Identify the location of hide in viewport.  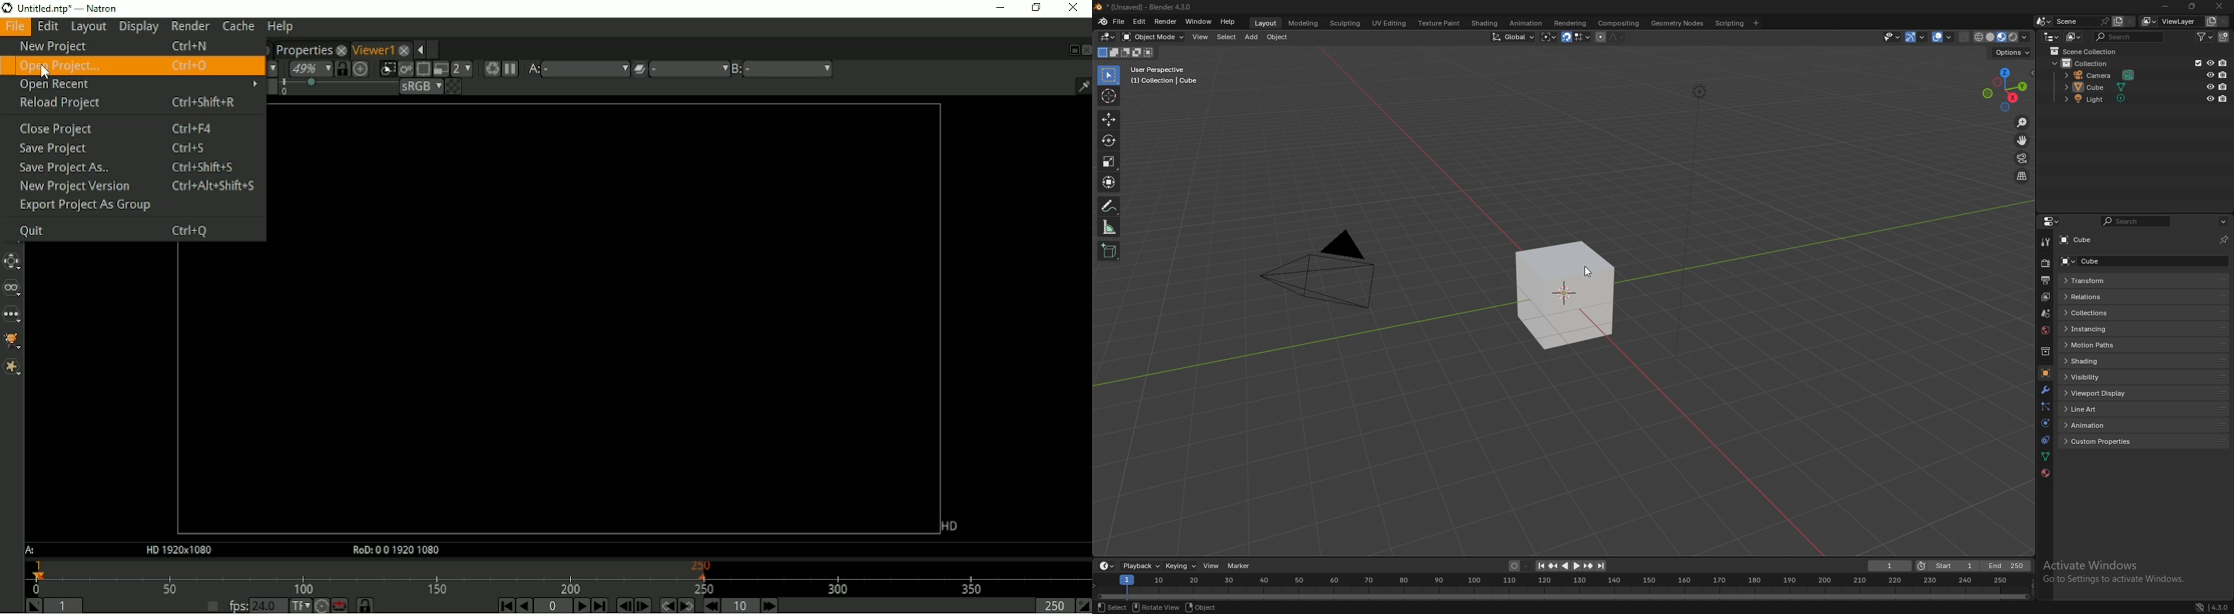
(2210, 74).